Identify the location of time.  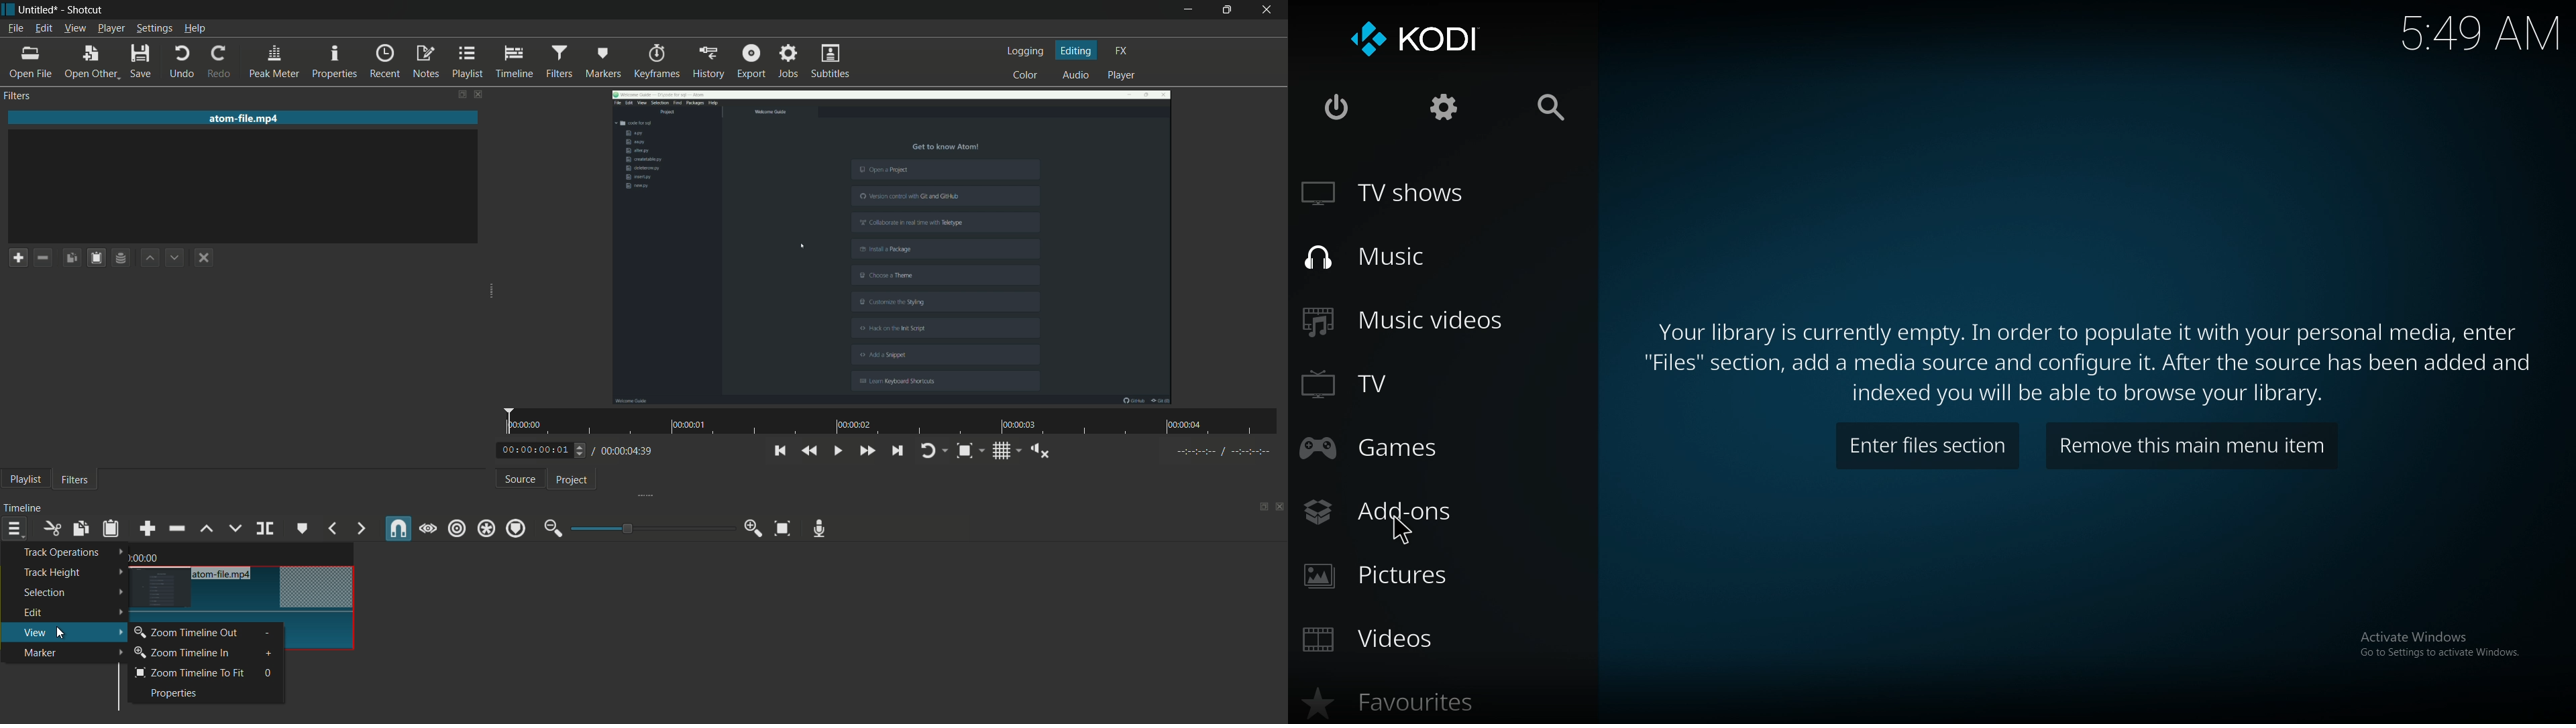
(2482, 34).